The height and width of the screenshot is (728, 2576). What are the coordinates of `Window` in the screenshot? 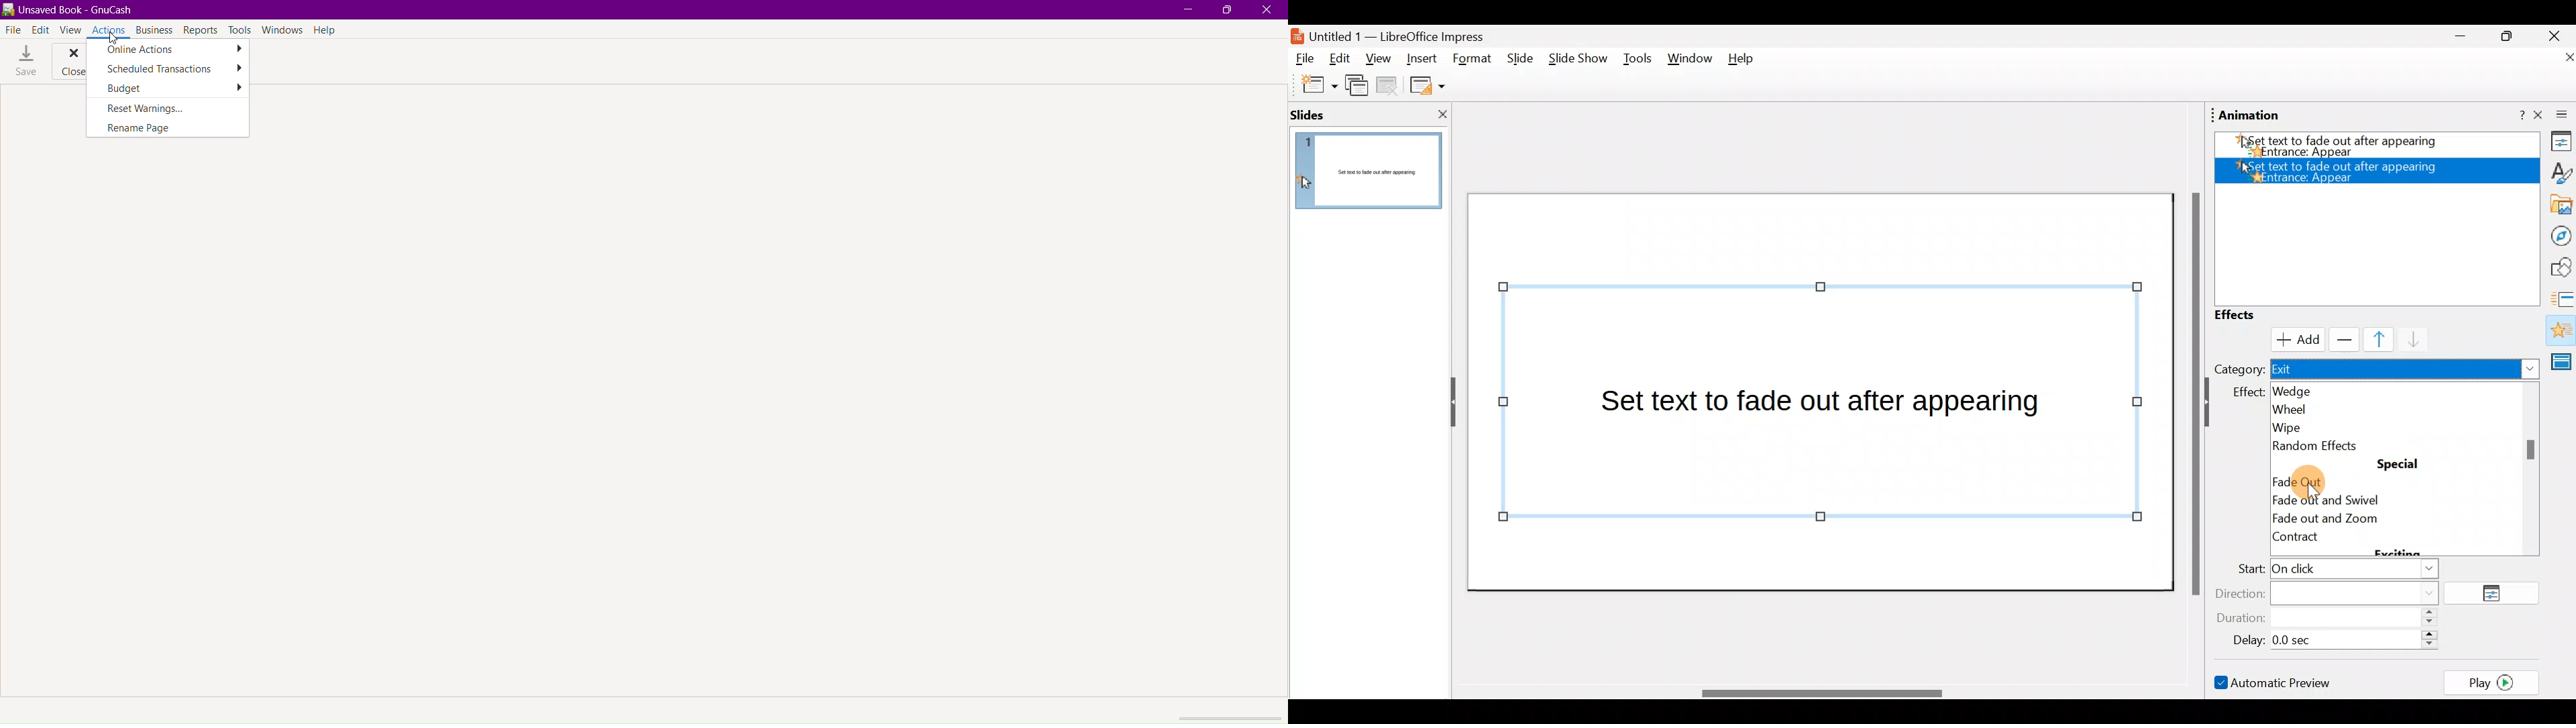 It's located at (1690, 62).